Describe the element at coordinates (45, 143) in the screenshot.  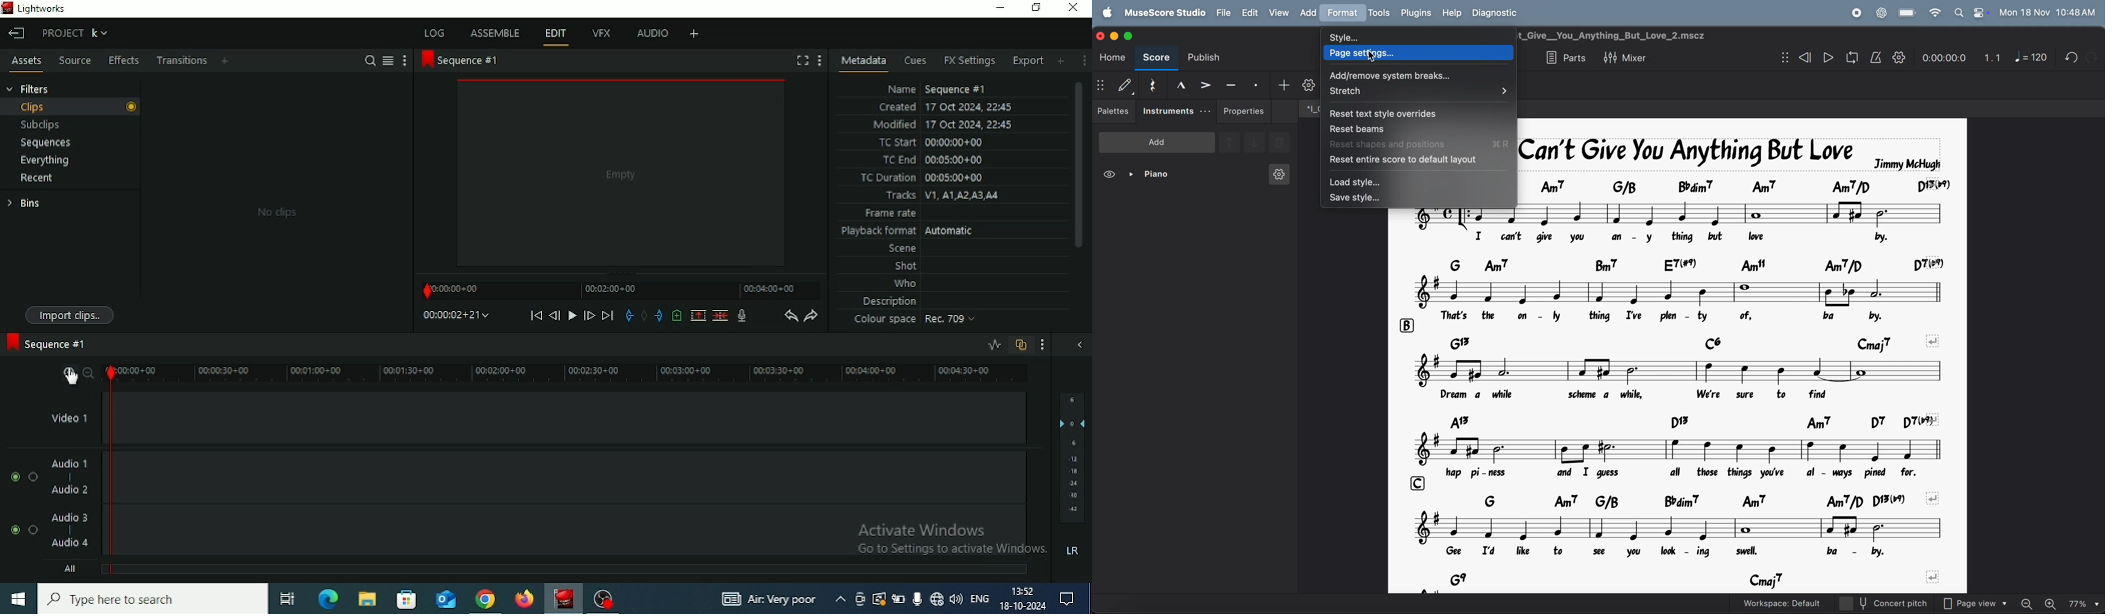
I see `Sequences` at that location.